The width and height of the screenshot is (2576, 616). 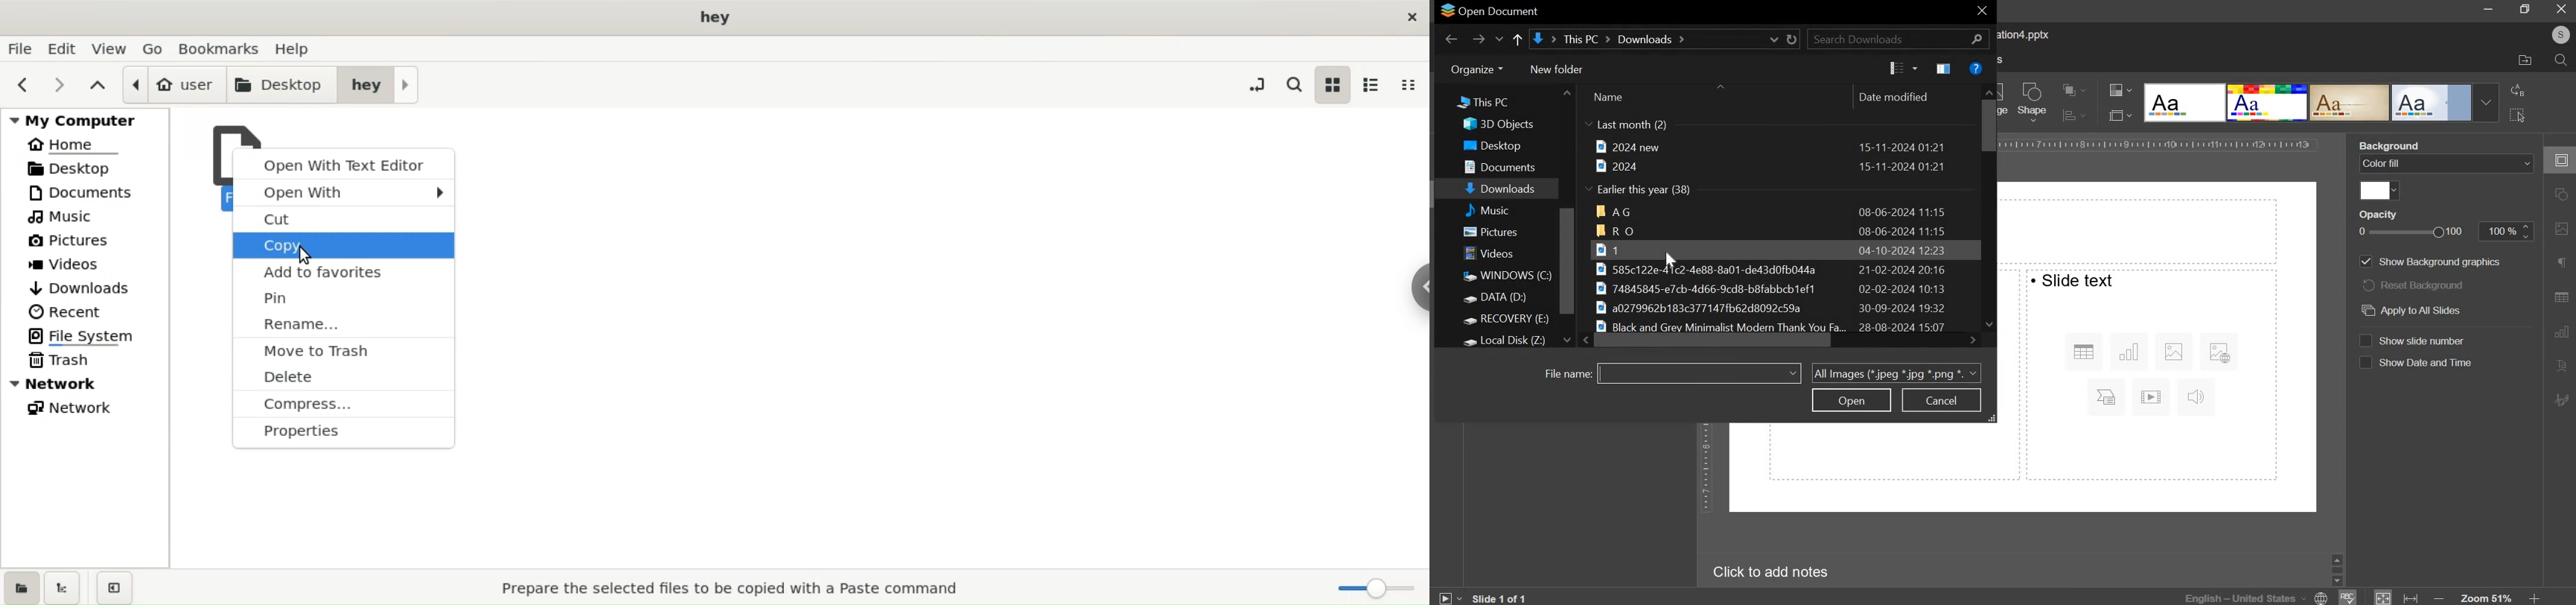 I want to click on image file, so click(x=1783, y=288).